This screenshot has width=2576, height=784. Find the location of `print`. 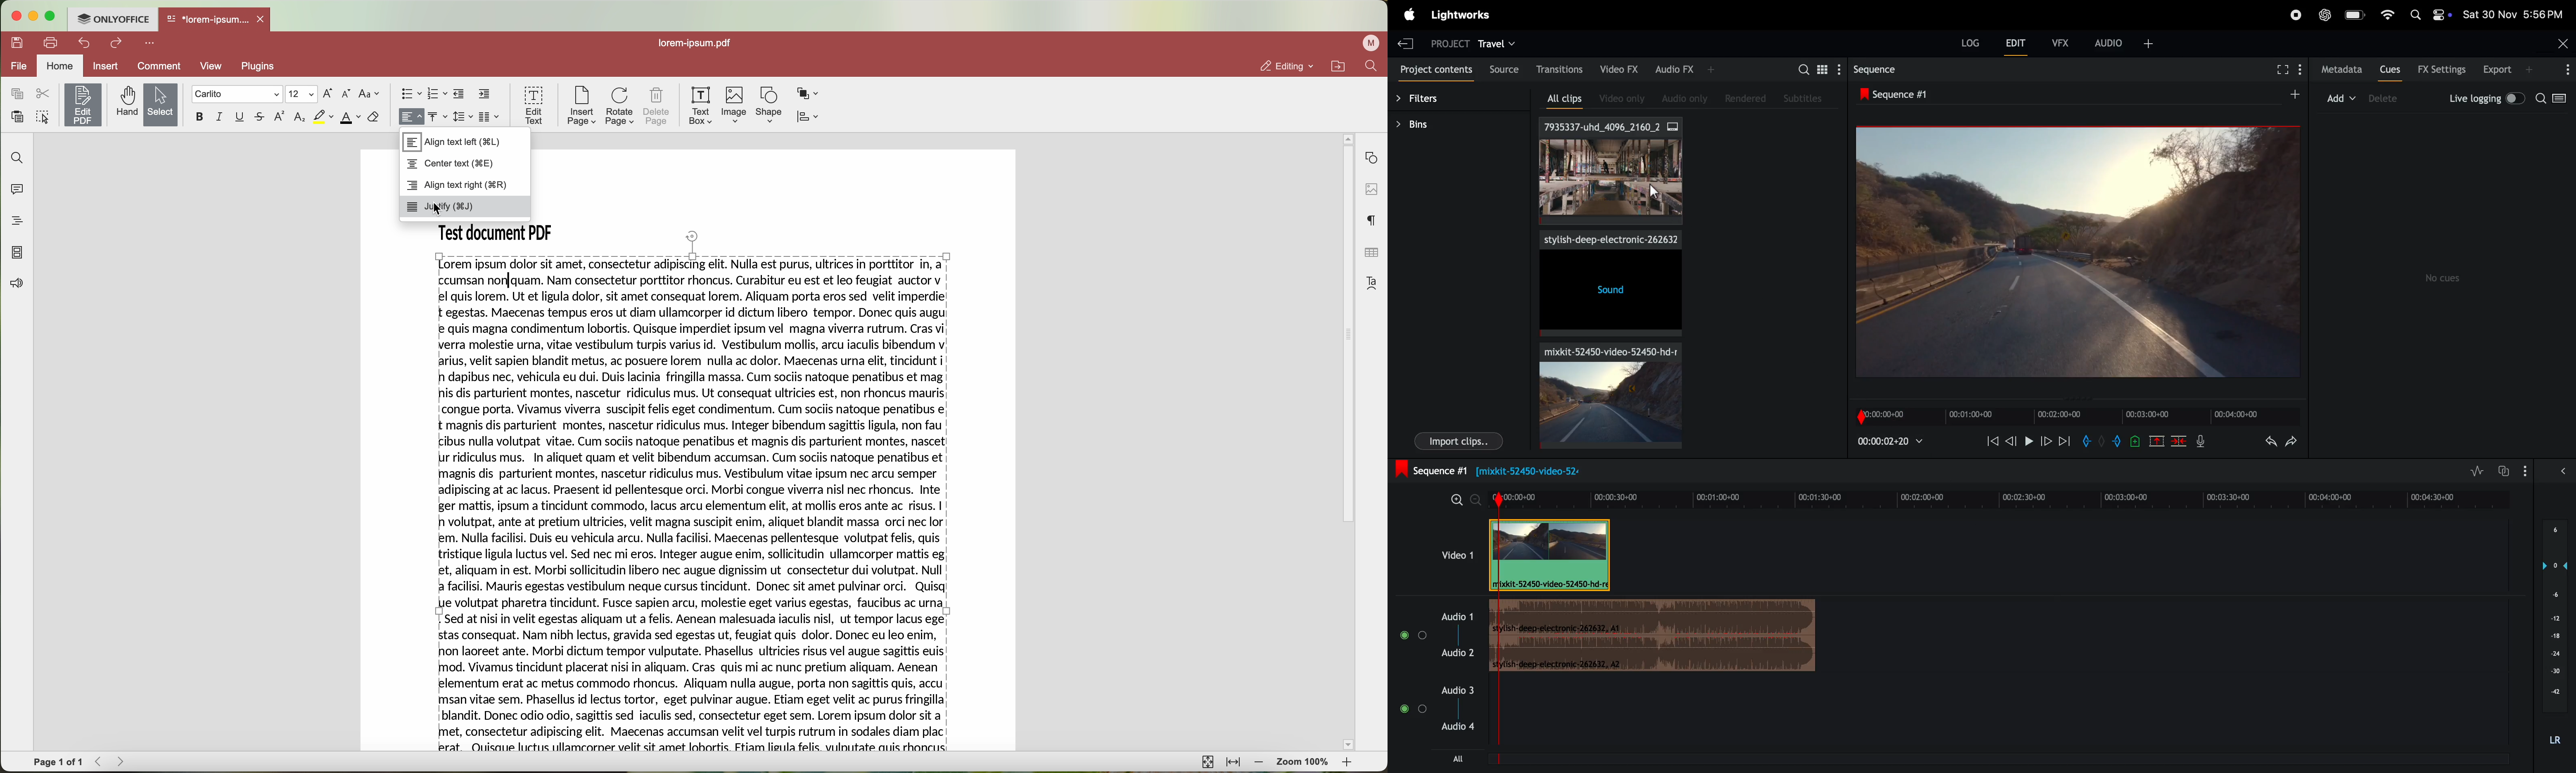

print is located at coordinates (53, 43).